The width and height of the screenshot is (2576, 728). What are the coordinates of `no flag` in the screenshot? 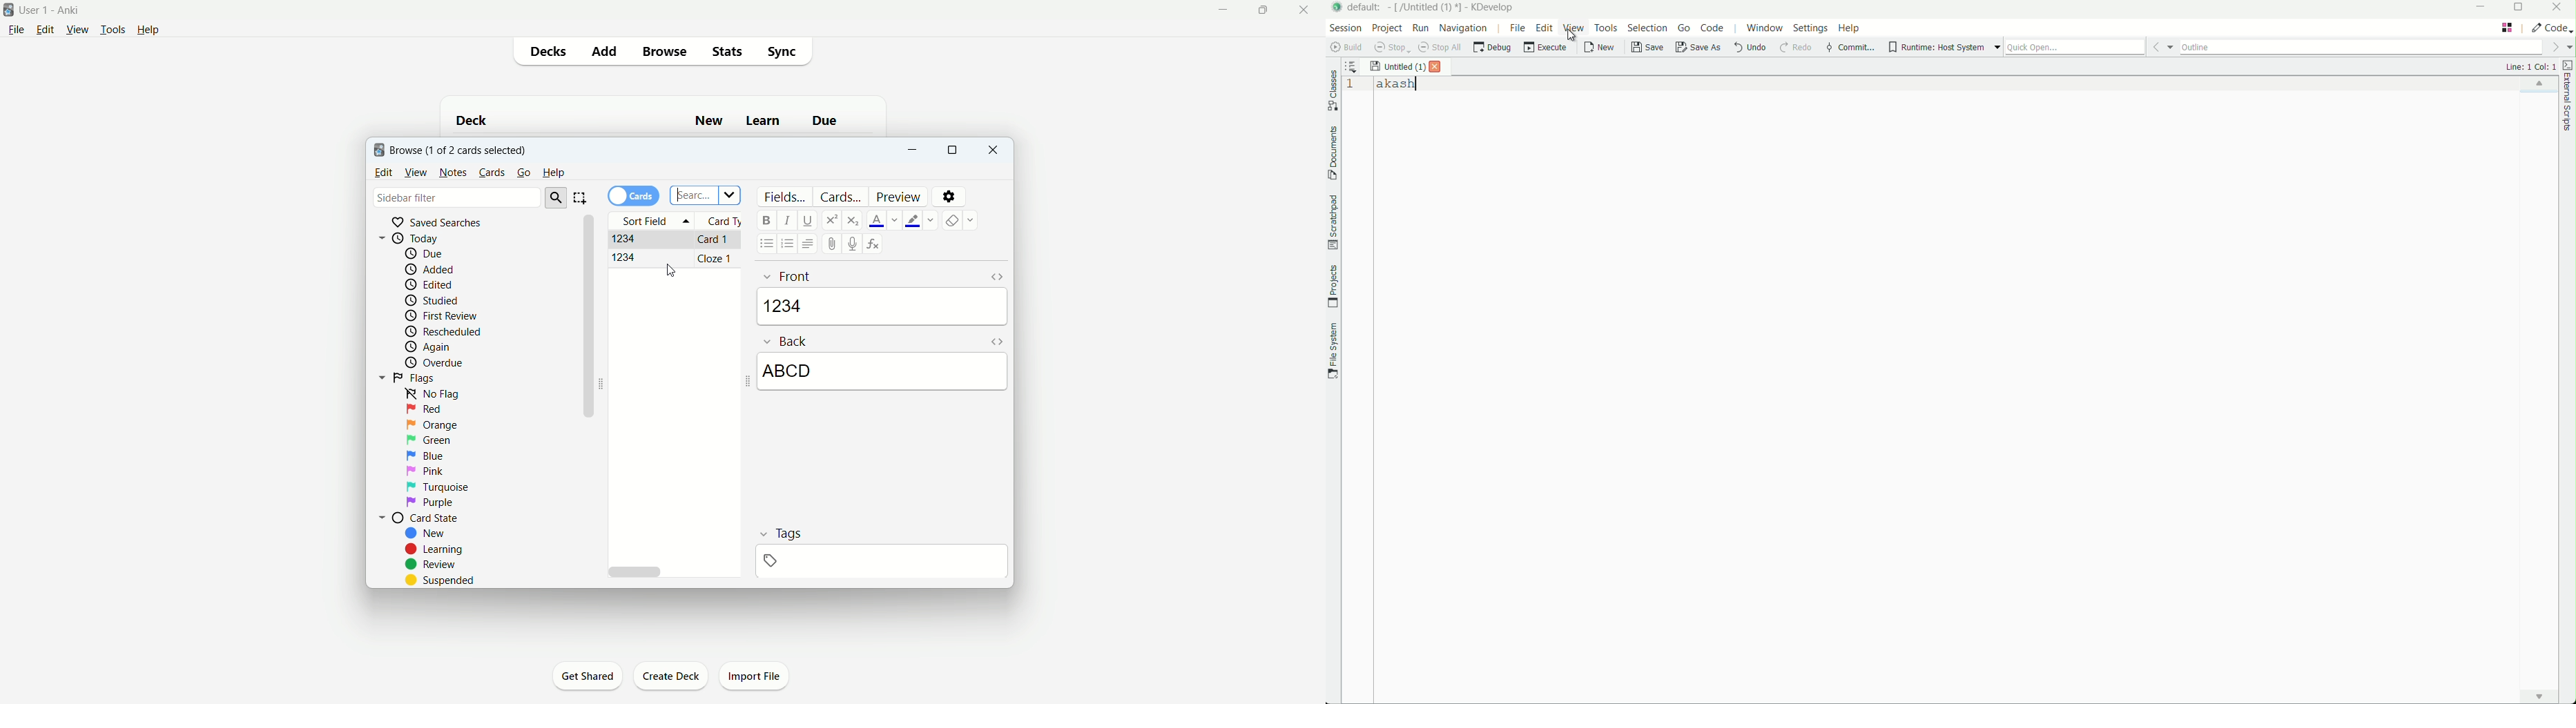 It's located at (432, 394).